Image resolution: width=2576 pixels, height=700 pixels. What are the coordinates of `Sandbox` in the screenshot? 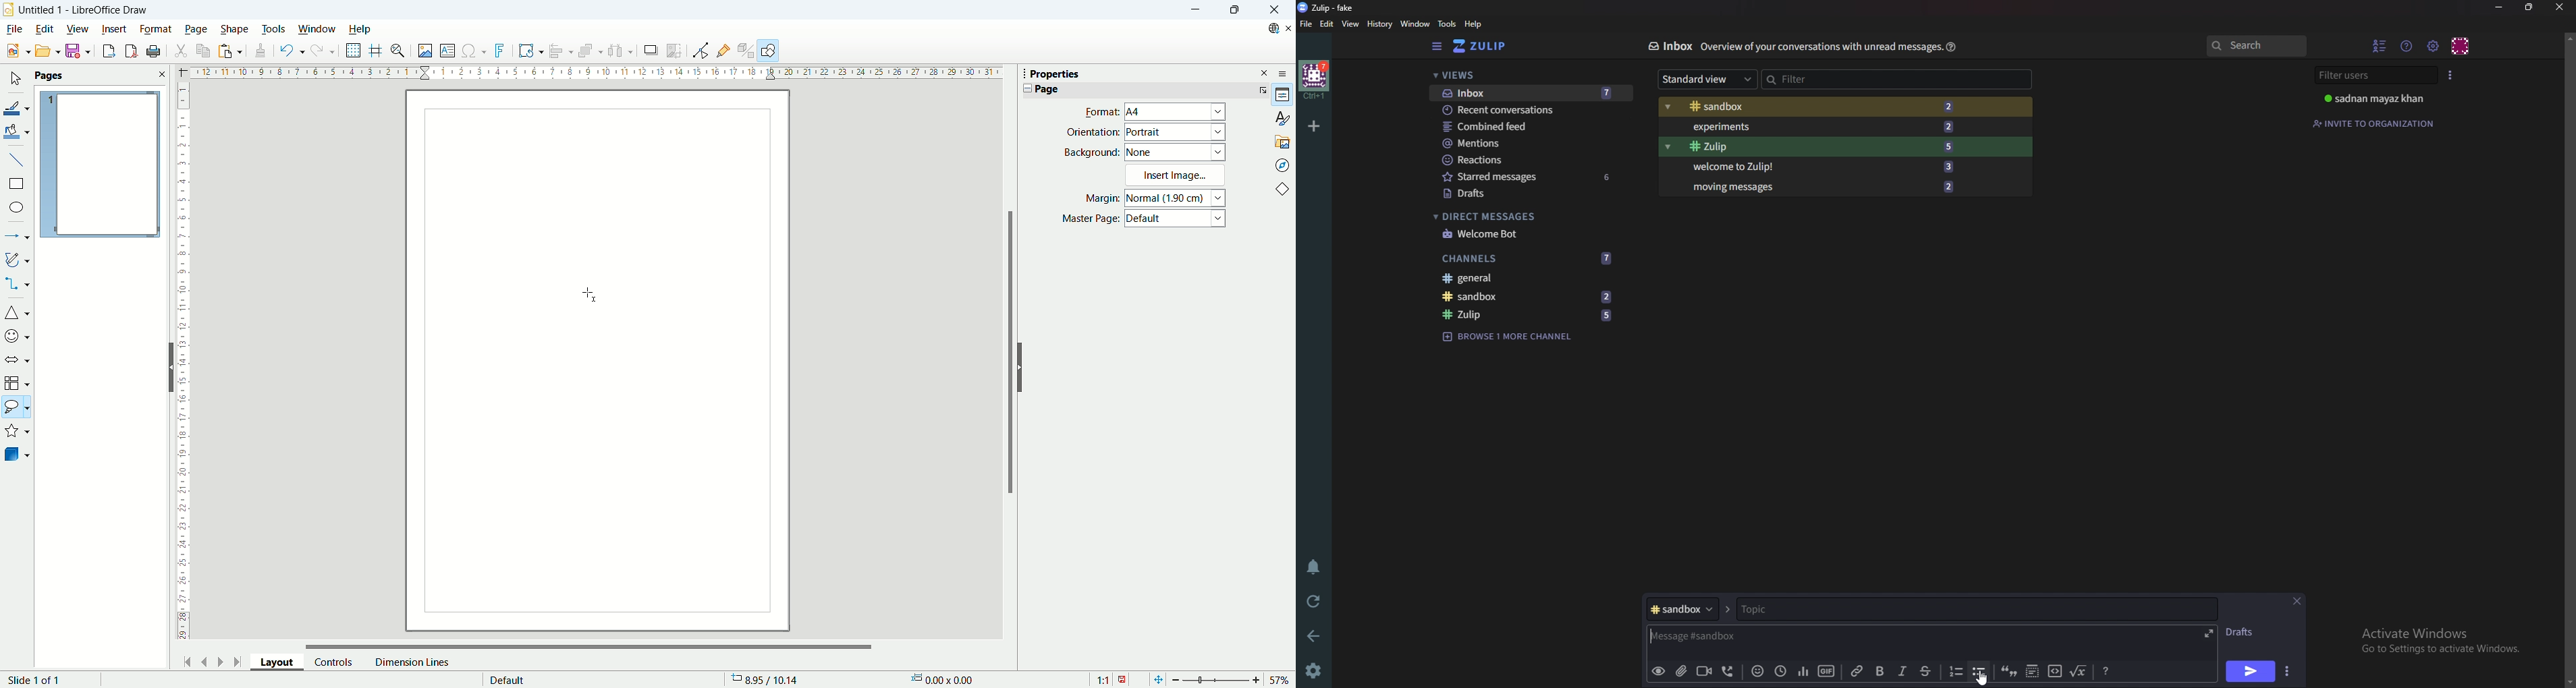 It's located at (1527, 295).